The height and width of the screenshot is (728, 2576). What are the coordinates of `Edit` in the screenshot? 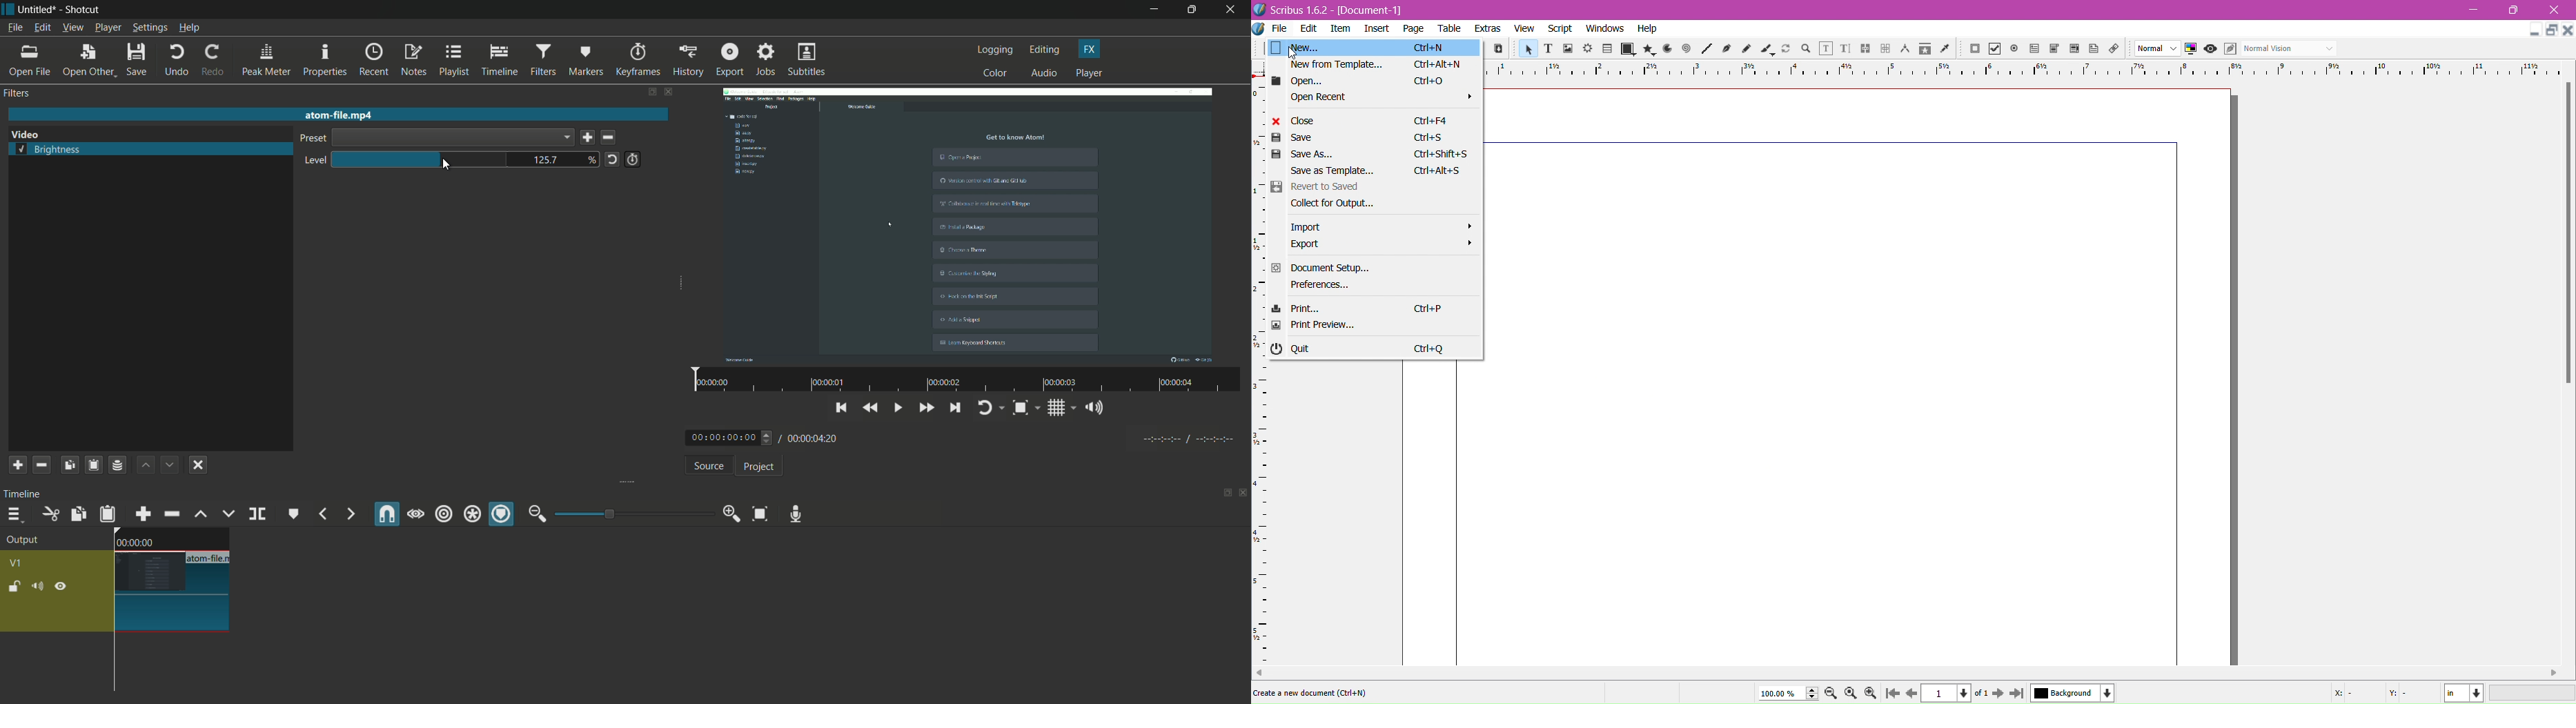 It's located at (1310, 28).